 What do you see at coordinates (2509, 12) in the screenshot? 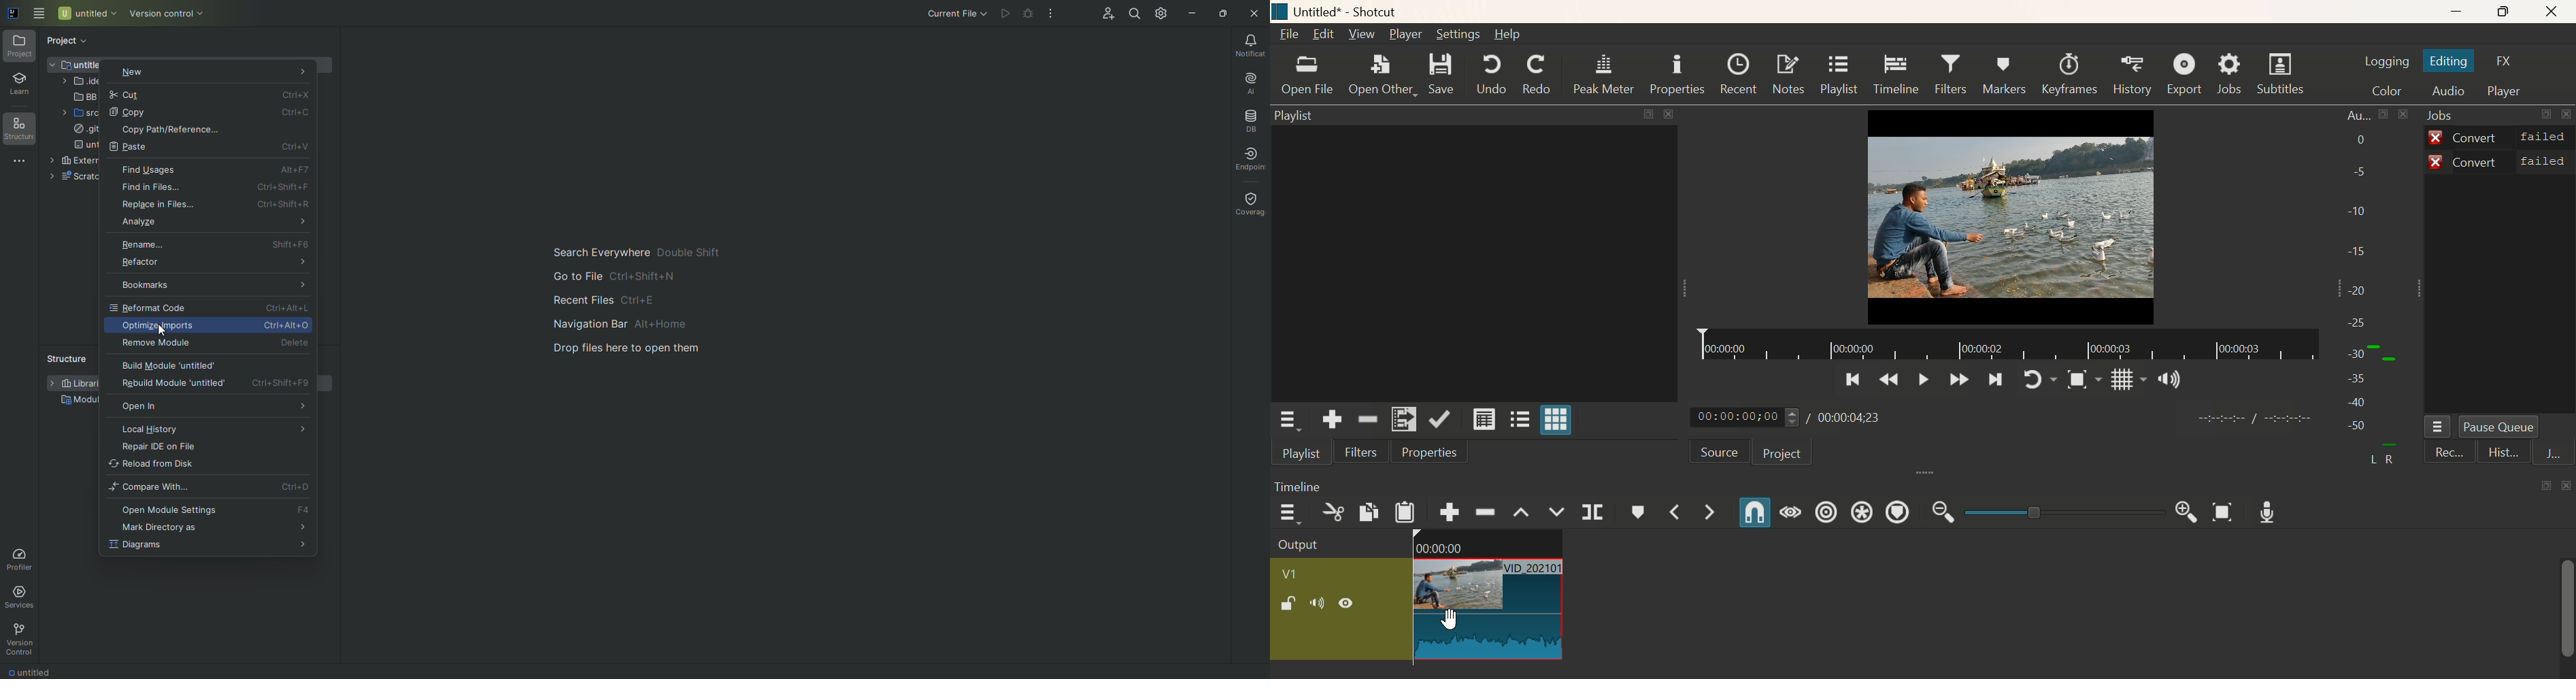
I see `Maximise` at bounding box center [2509, 12].